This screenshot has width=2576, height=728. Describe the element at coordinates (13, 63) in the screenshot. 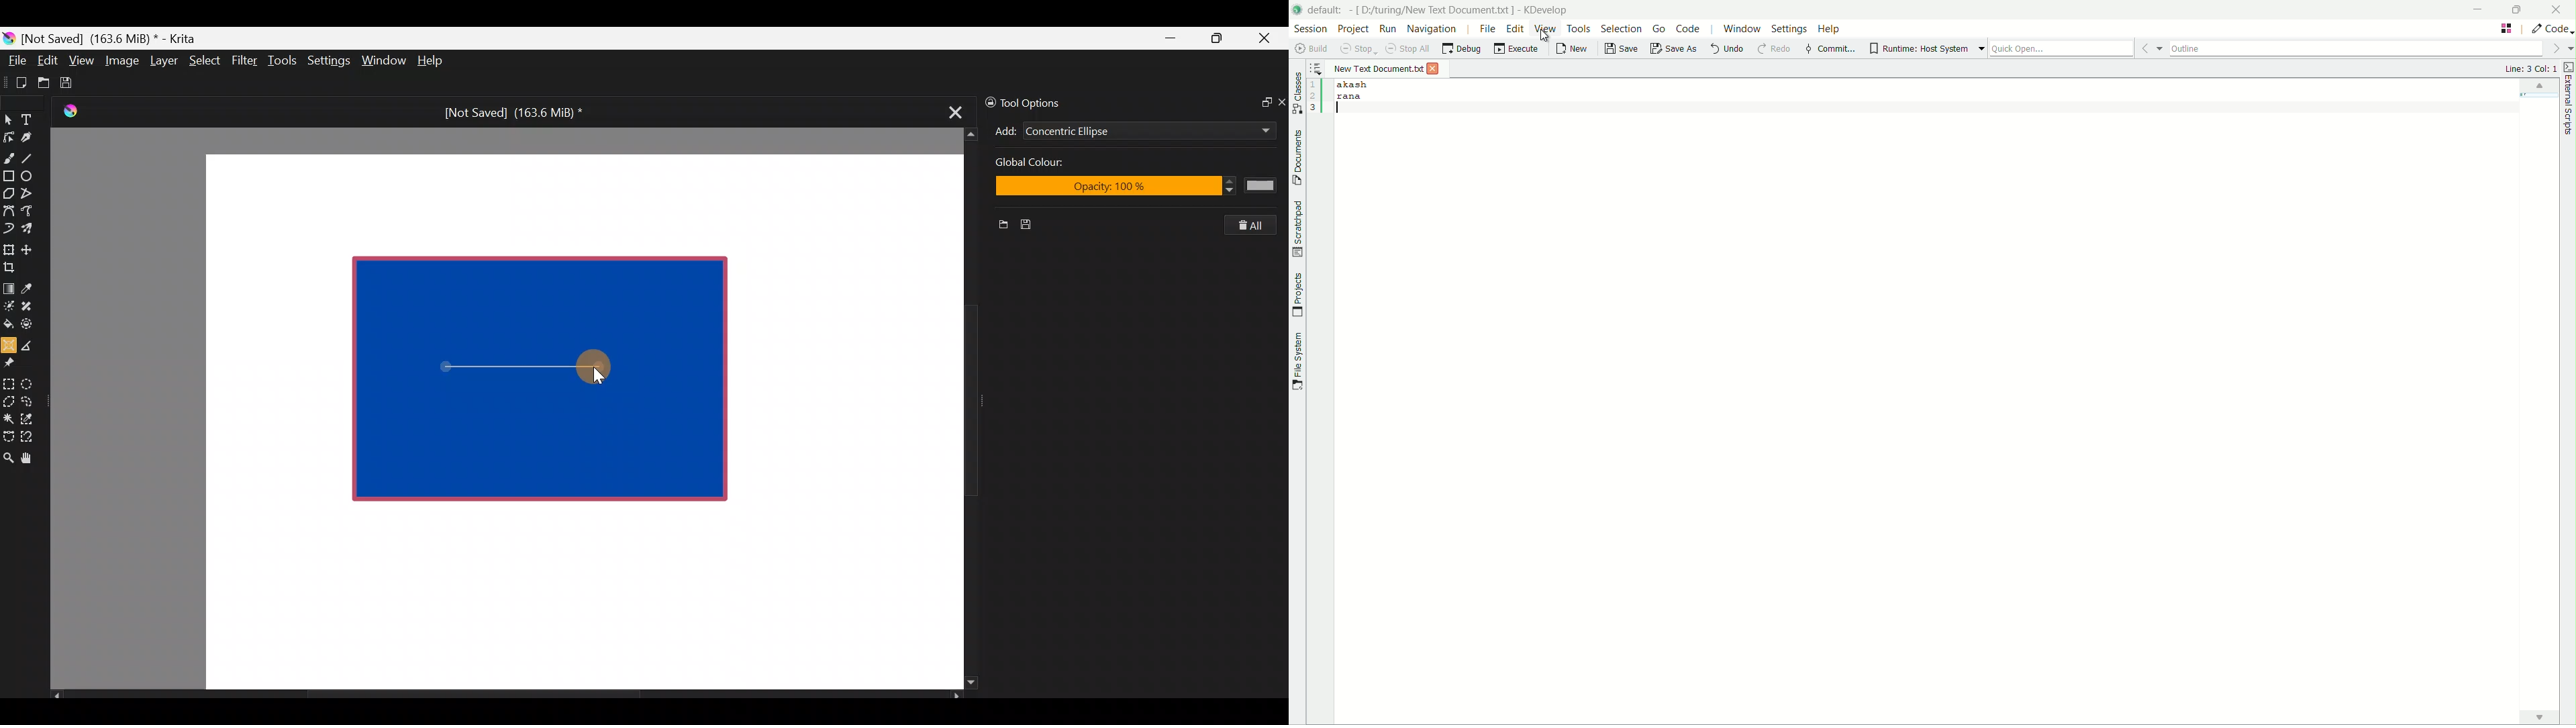

I see `File` at that location.